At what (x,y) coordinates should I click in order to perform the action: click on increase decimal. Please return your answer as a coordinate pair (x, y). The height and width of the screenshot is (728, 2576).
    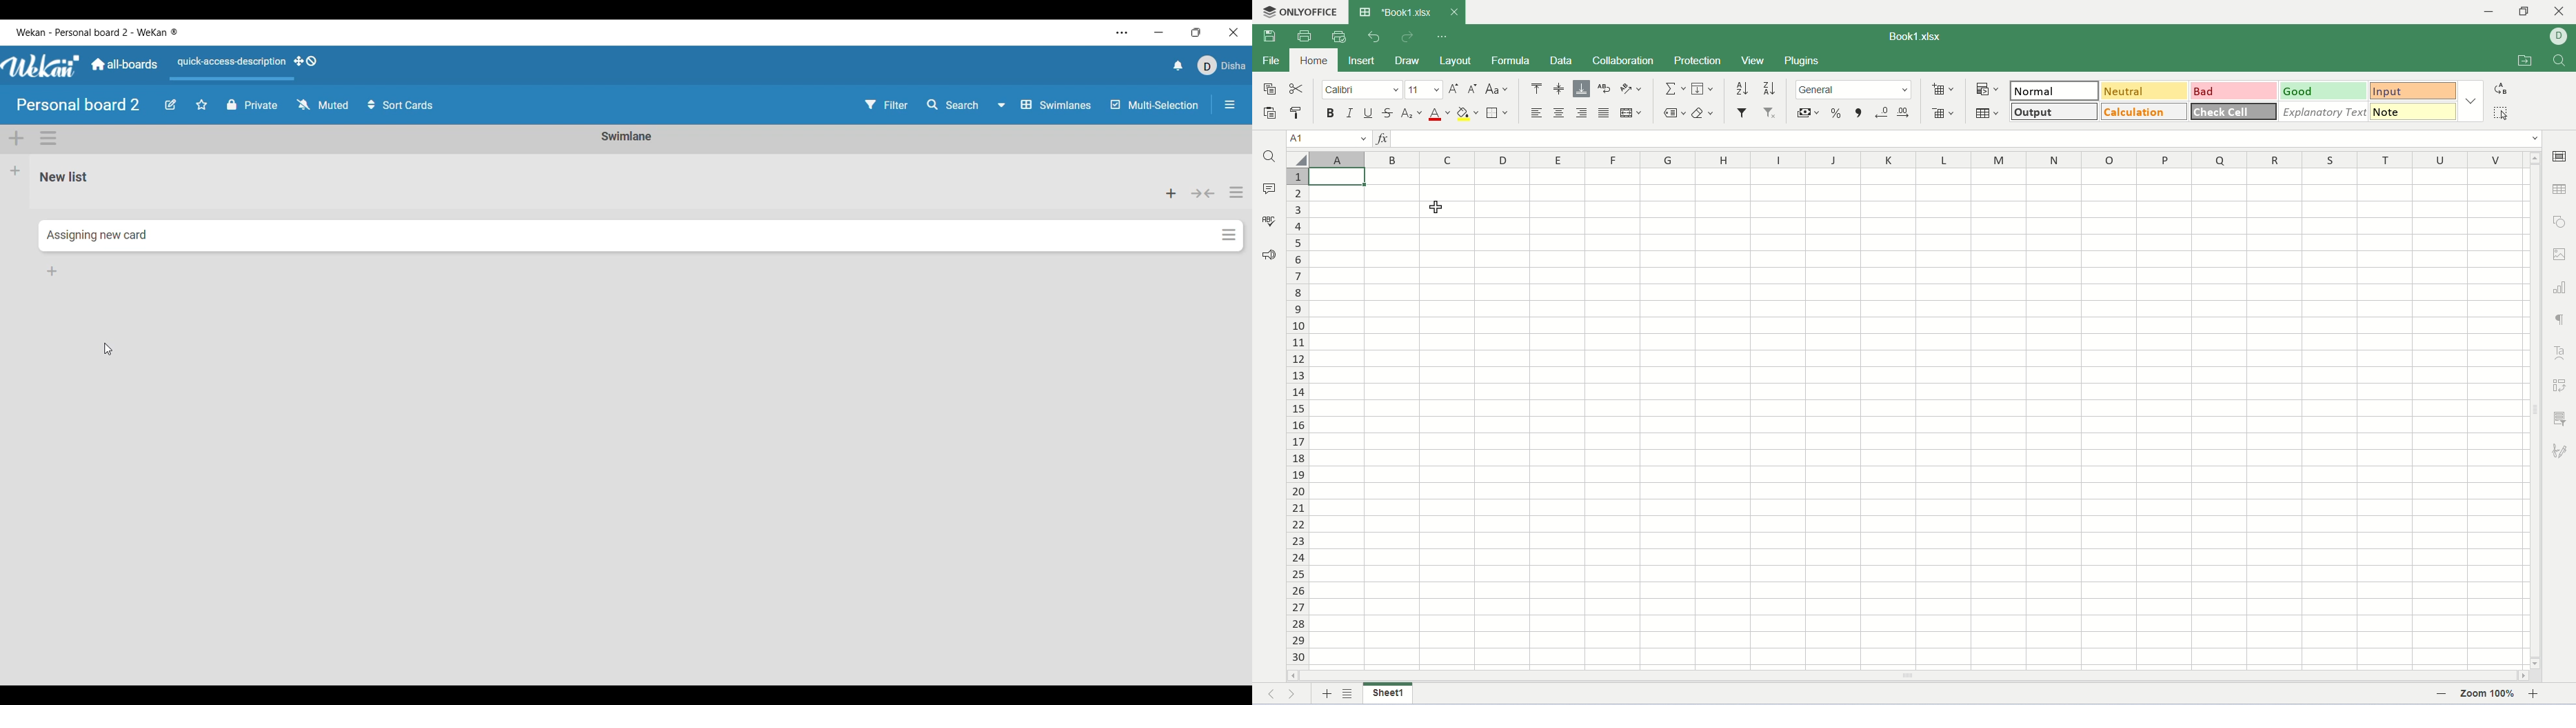
    Looking at the image, I should click on (1902, 111).